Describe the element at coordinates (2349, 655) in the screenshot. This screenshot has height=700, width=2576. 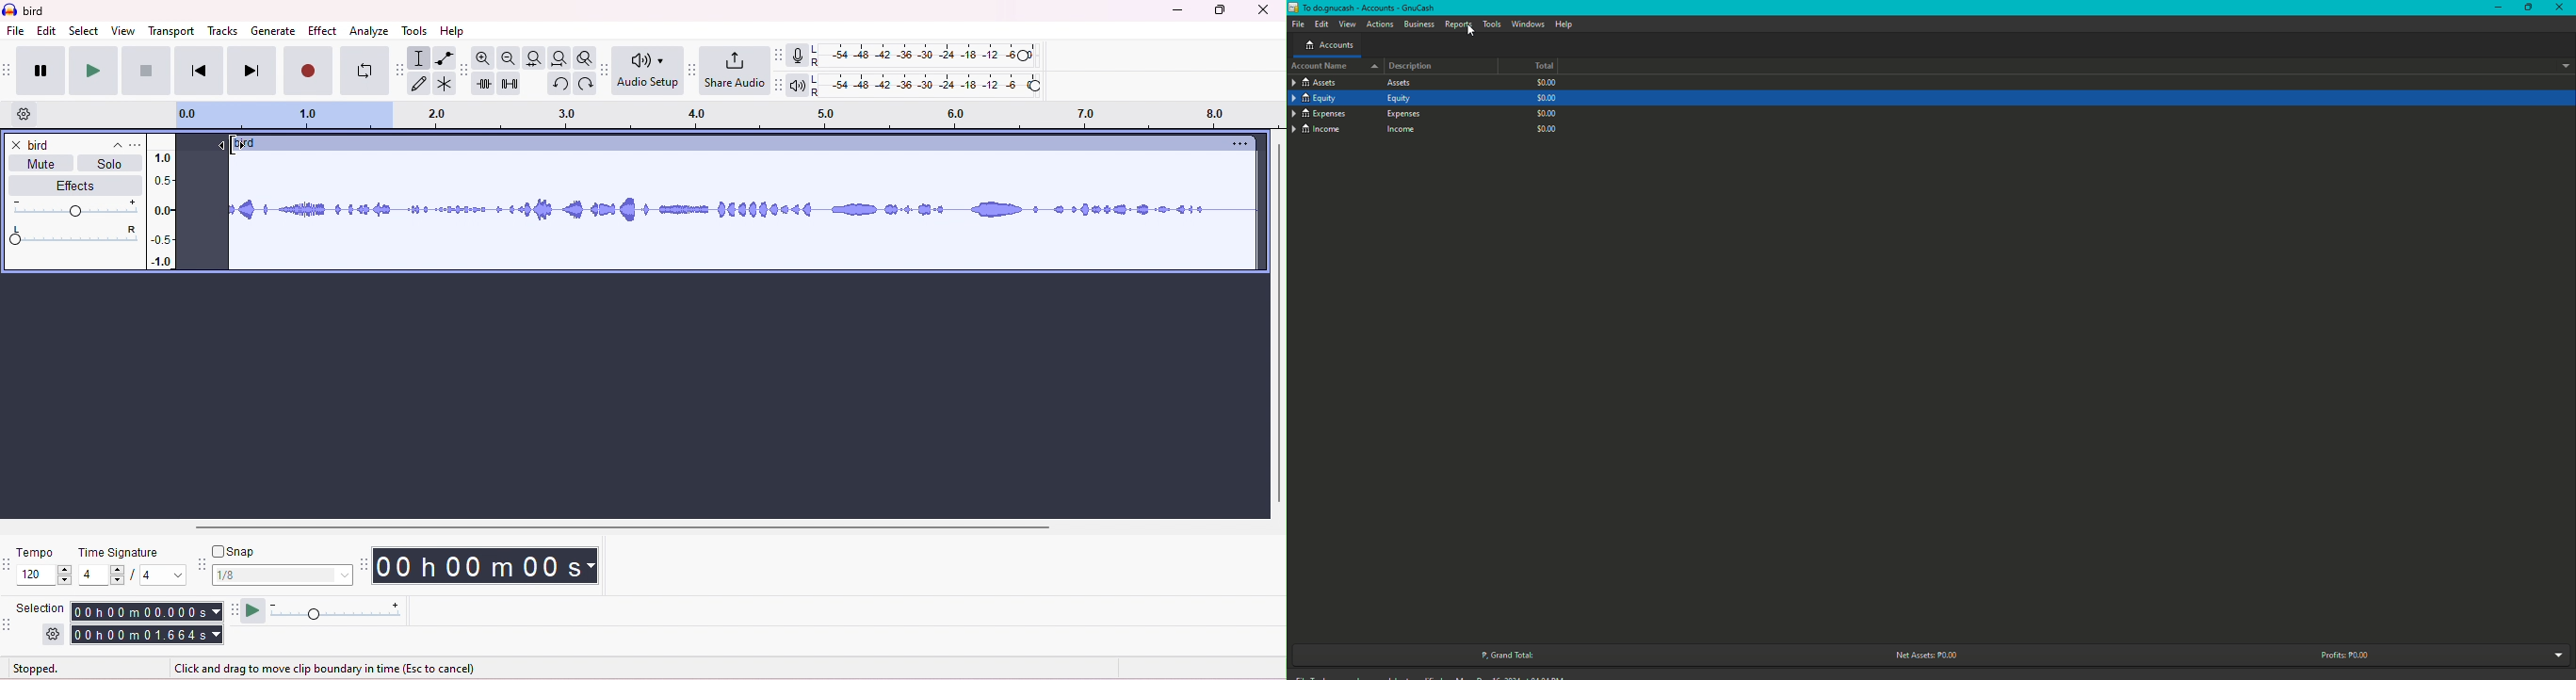
I see `Profits` at that location.